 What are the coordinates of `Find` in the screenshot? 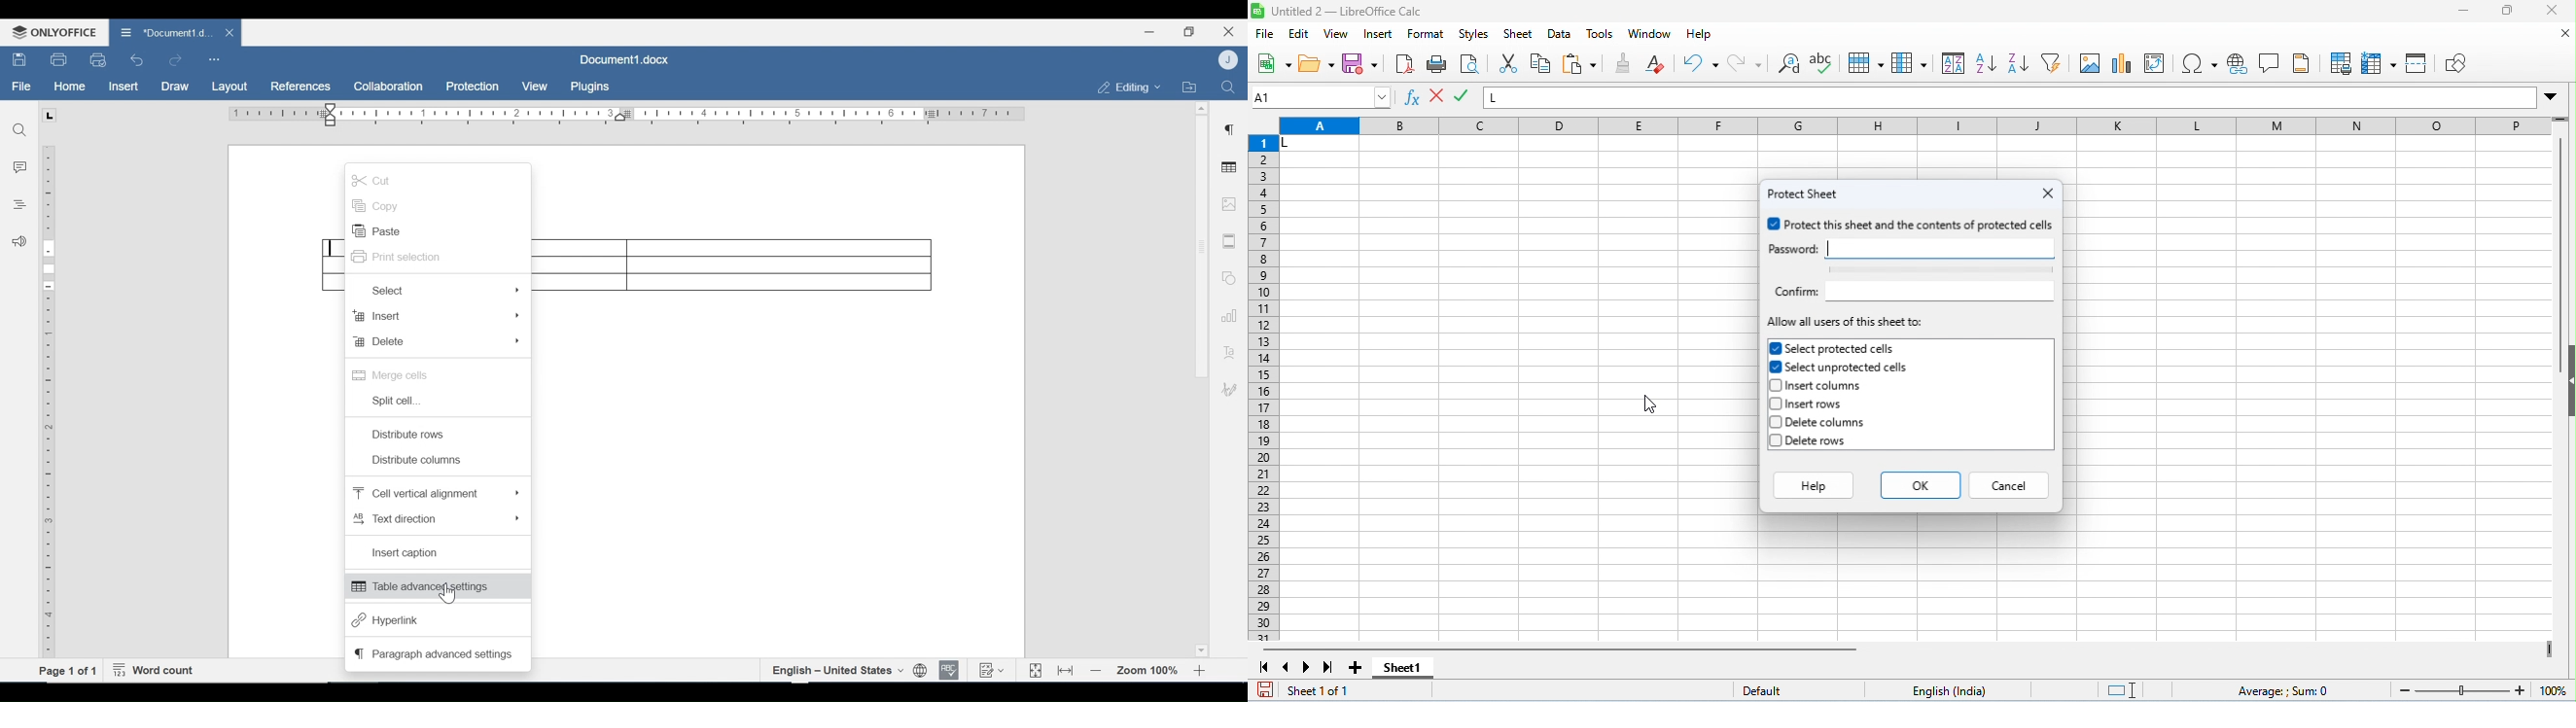 It's located at (1228, 86).